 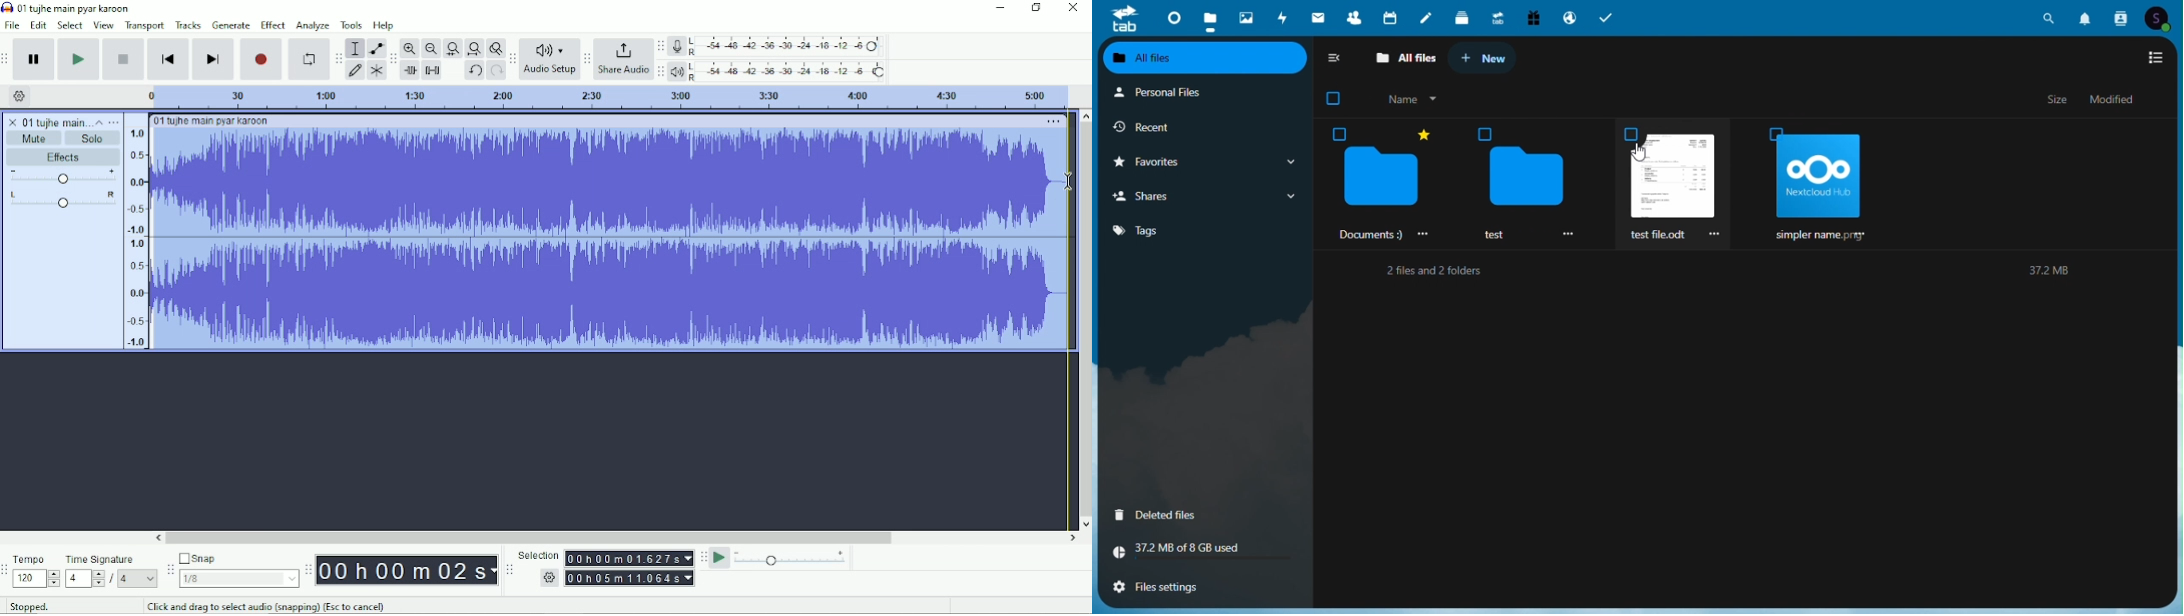 I want to click on Favourite, so click(x=1203, y=164).